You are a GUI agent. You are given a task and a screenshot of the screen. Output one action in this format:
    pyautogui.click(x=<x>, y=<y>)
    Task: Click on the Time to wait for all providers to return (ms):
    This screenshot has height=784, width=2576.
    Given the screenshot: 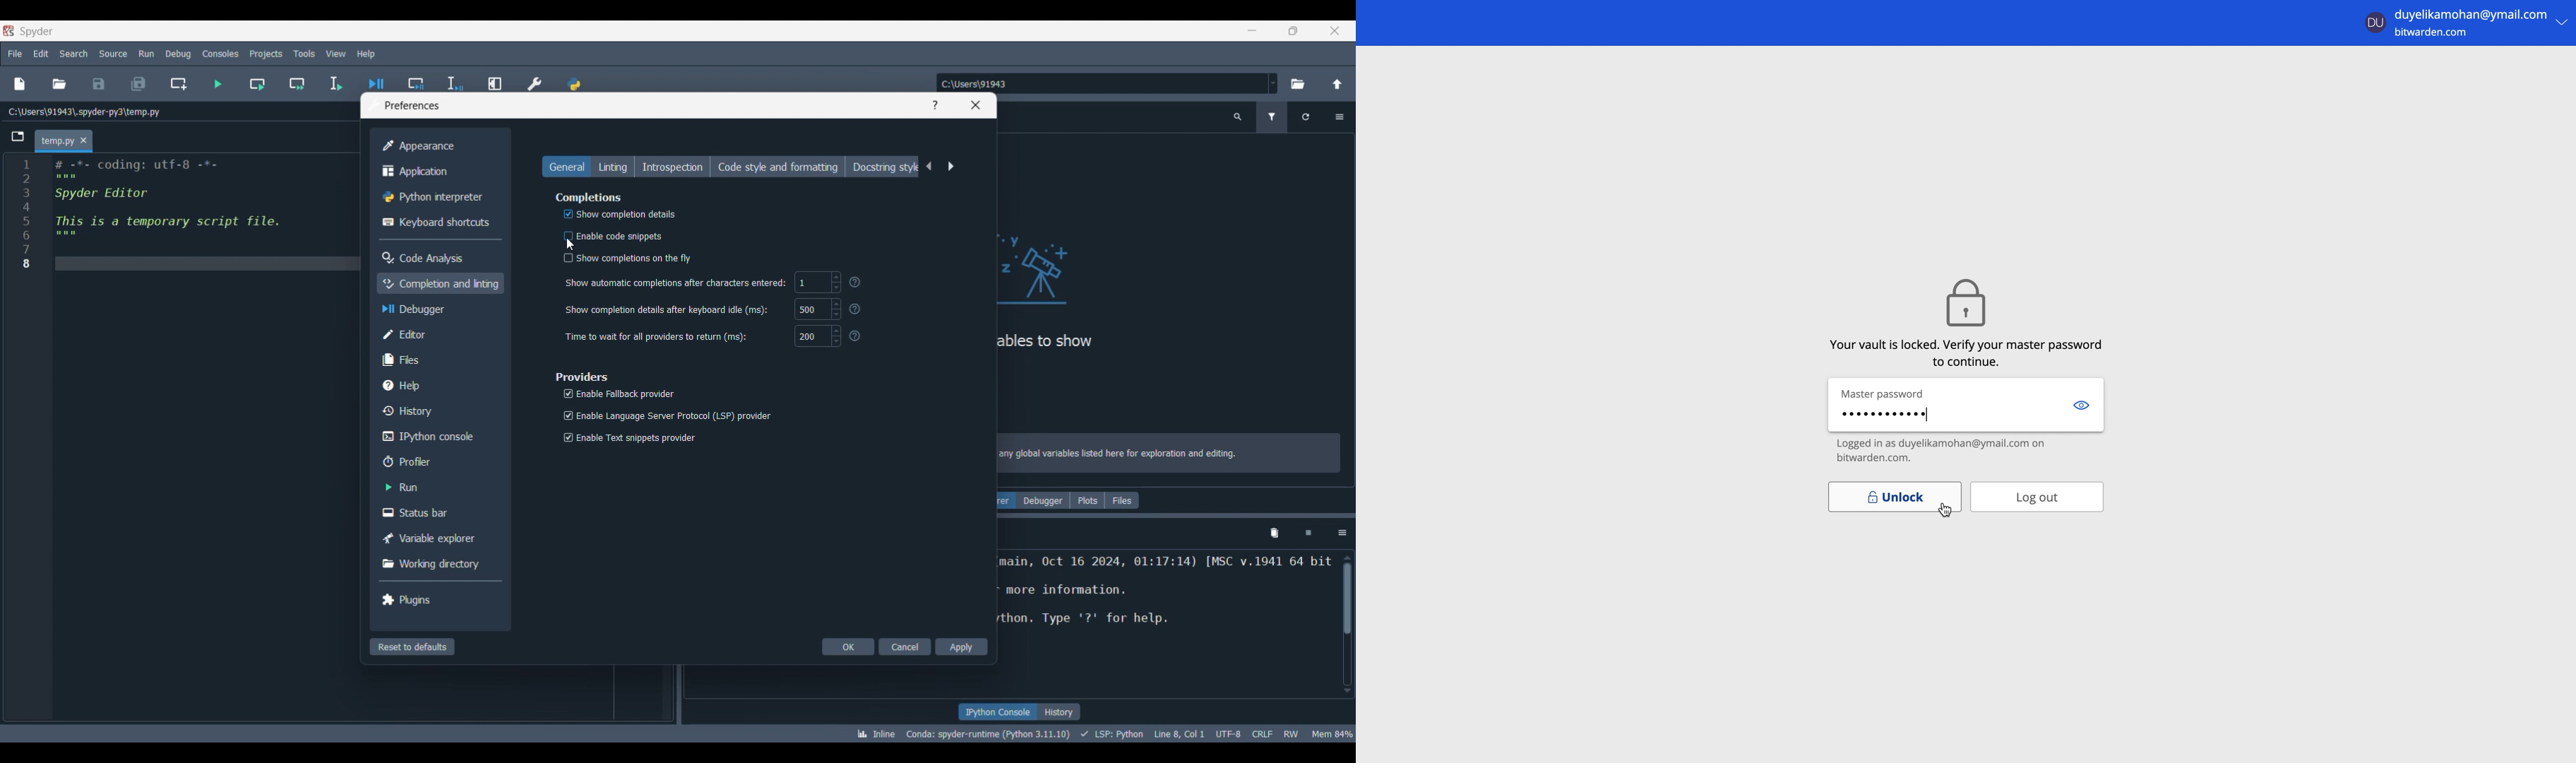 What is the action you would take?
    pyautogui.click(x=657, y=336)
    